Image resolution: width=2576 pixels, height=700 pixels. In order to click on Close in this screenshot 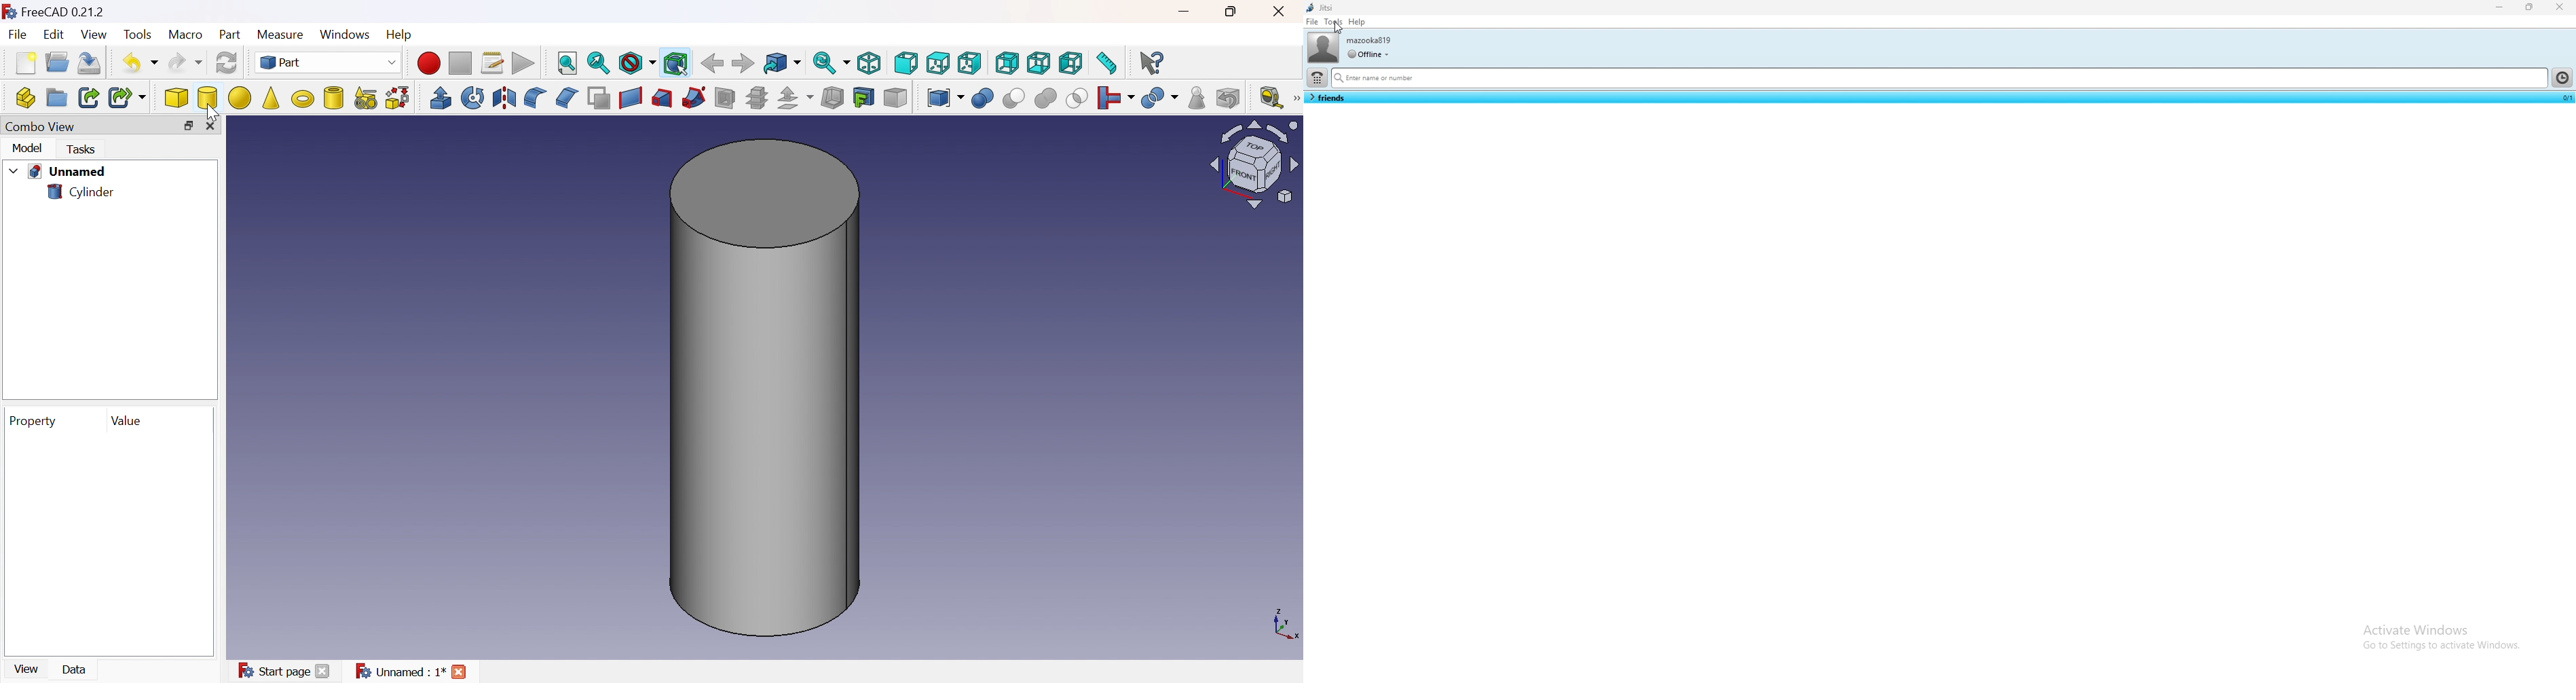, I will do `click(1281, 12)`.